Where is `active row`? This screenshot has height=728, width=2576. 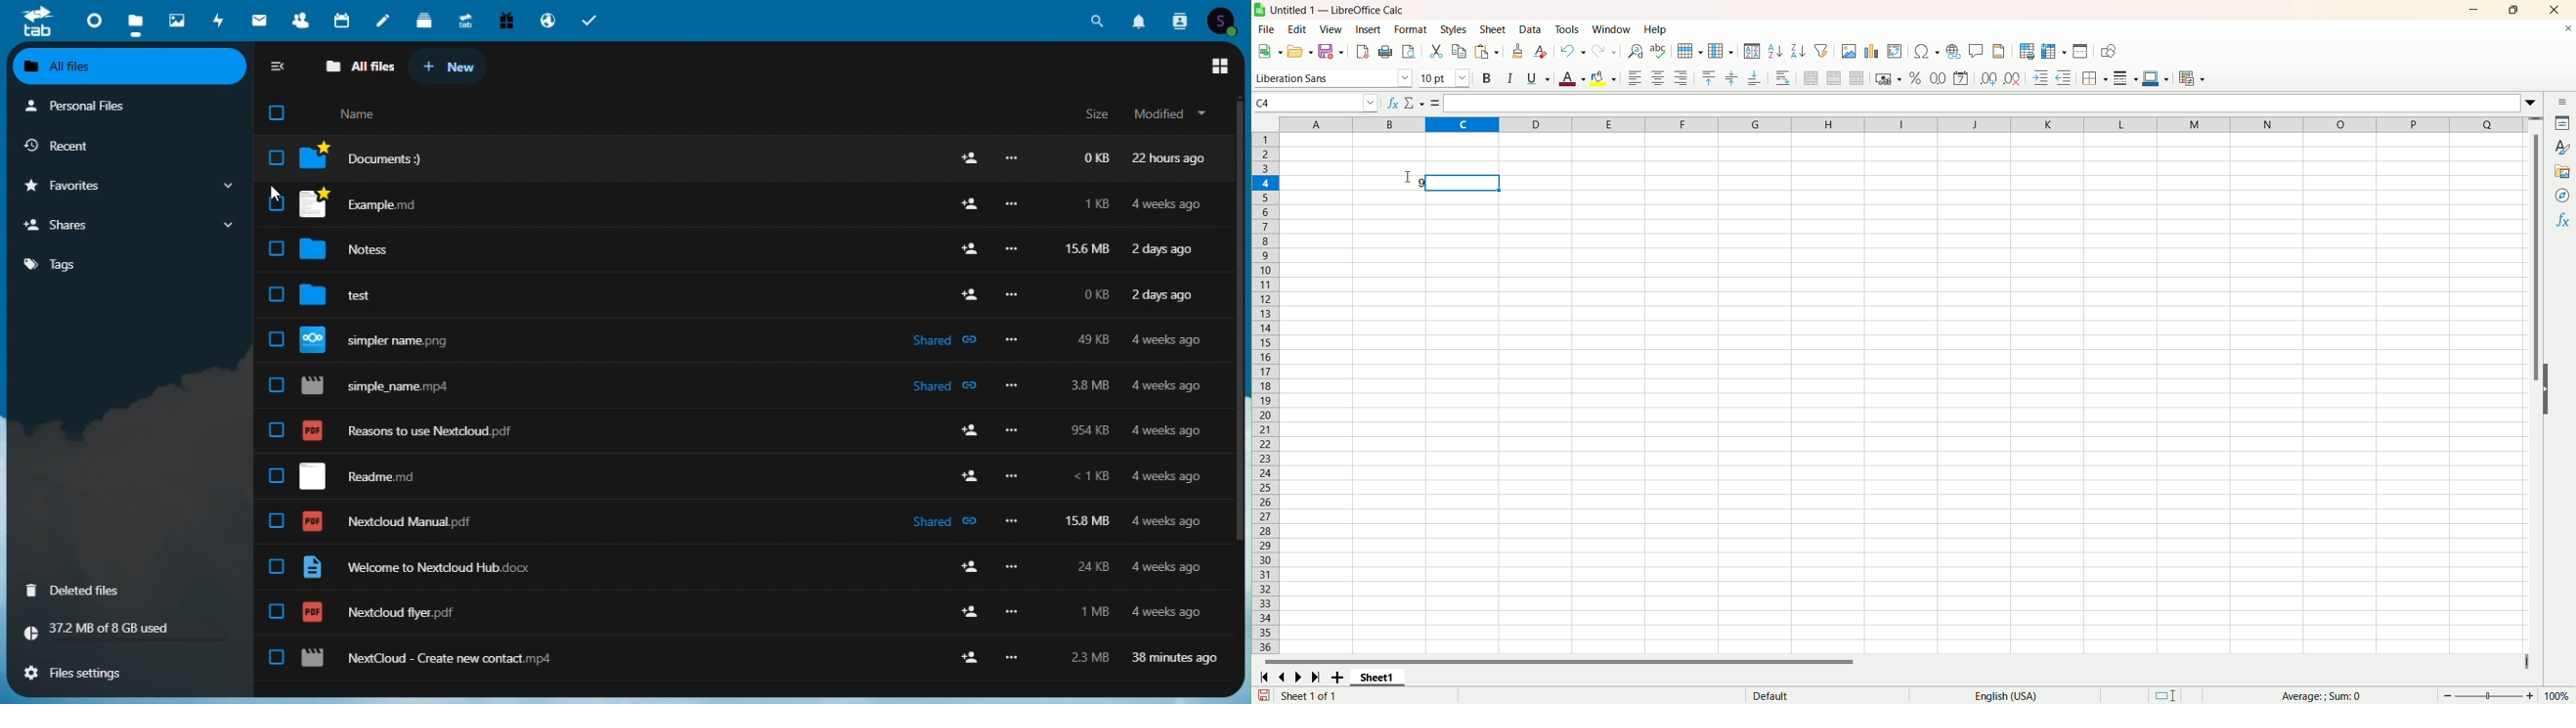 active row is located at coordinates (1265, 182).